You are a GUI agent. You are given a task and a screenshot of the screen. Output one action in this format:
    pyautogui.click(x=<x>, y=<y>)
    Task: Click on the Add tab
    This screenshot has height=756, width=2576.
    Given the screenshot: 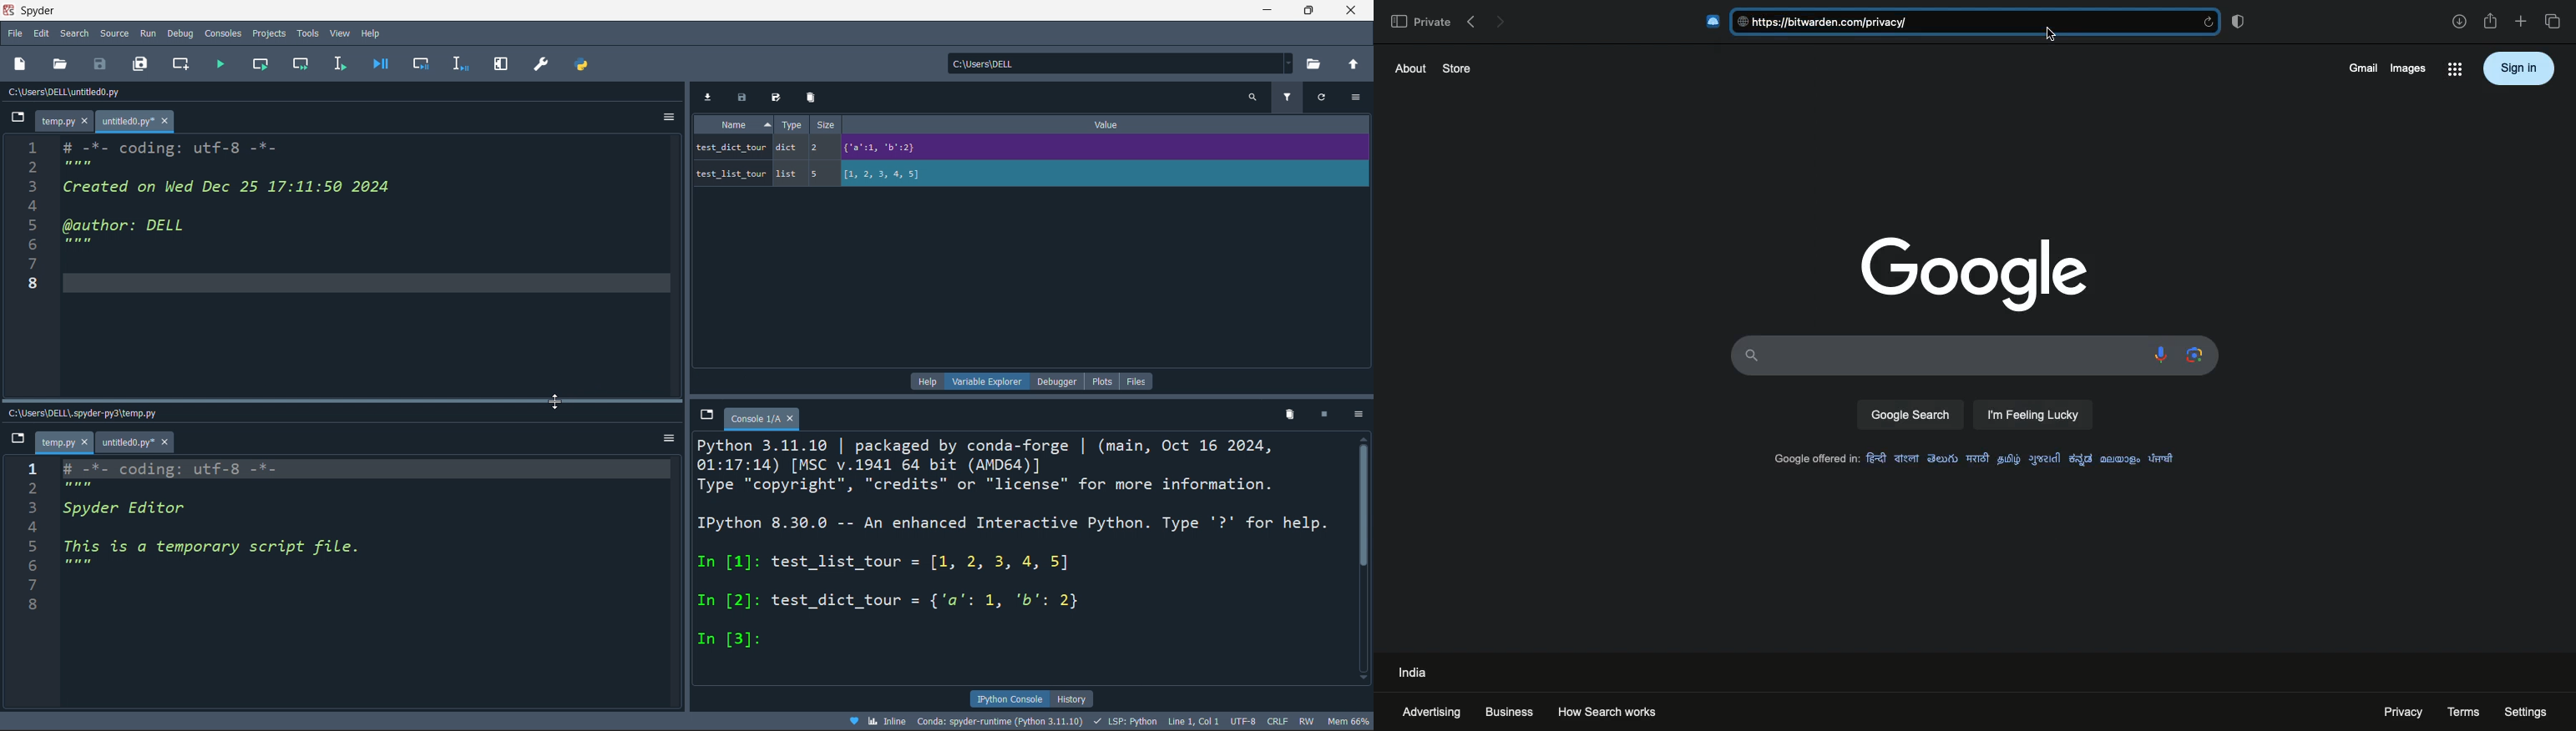 What is the action you would take?
    pyautogui.click(x=2520, y=22)
    